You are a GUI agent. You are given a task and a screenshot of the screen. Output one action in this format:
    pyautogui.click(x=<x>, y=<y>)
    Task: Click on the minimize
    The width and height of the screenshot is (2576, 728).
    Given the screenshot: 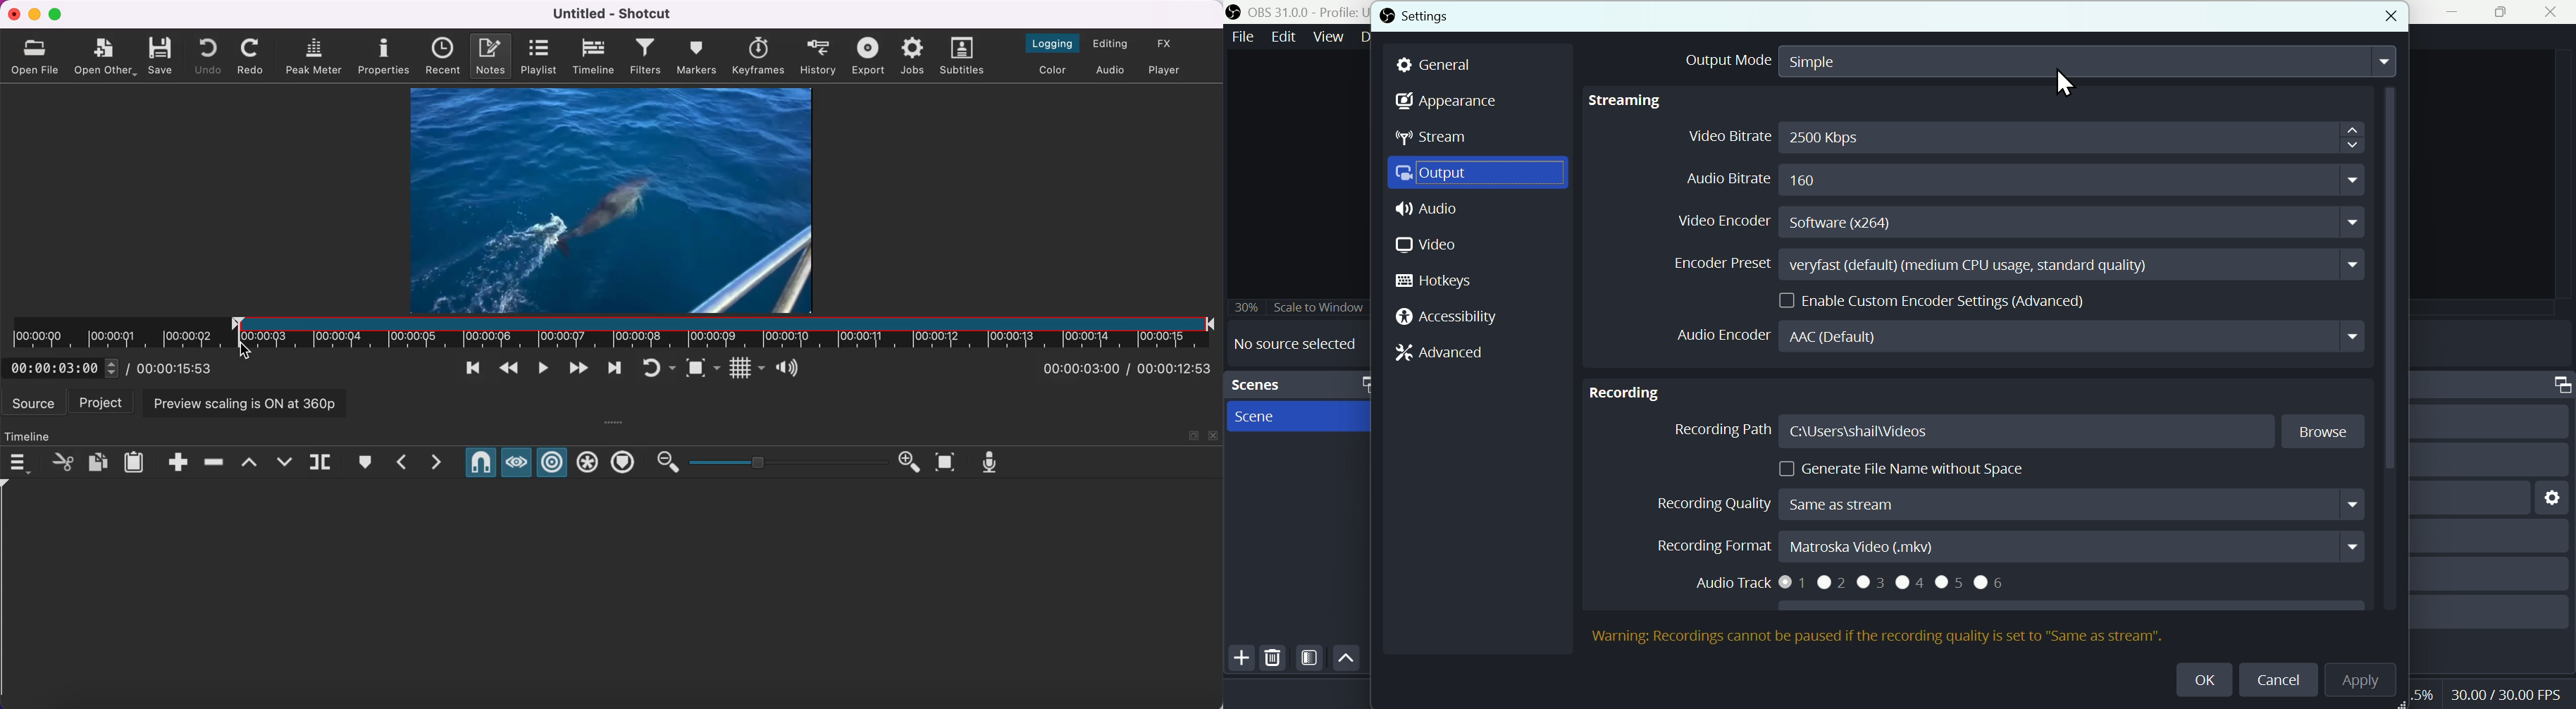 What is the action you would take?
    pyautogui.click(x=35, y=15)
    